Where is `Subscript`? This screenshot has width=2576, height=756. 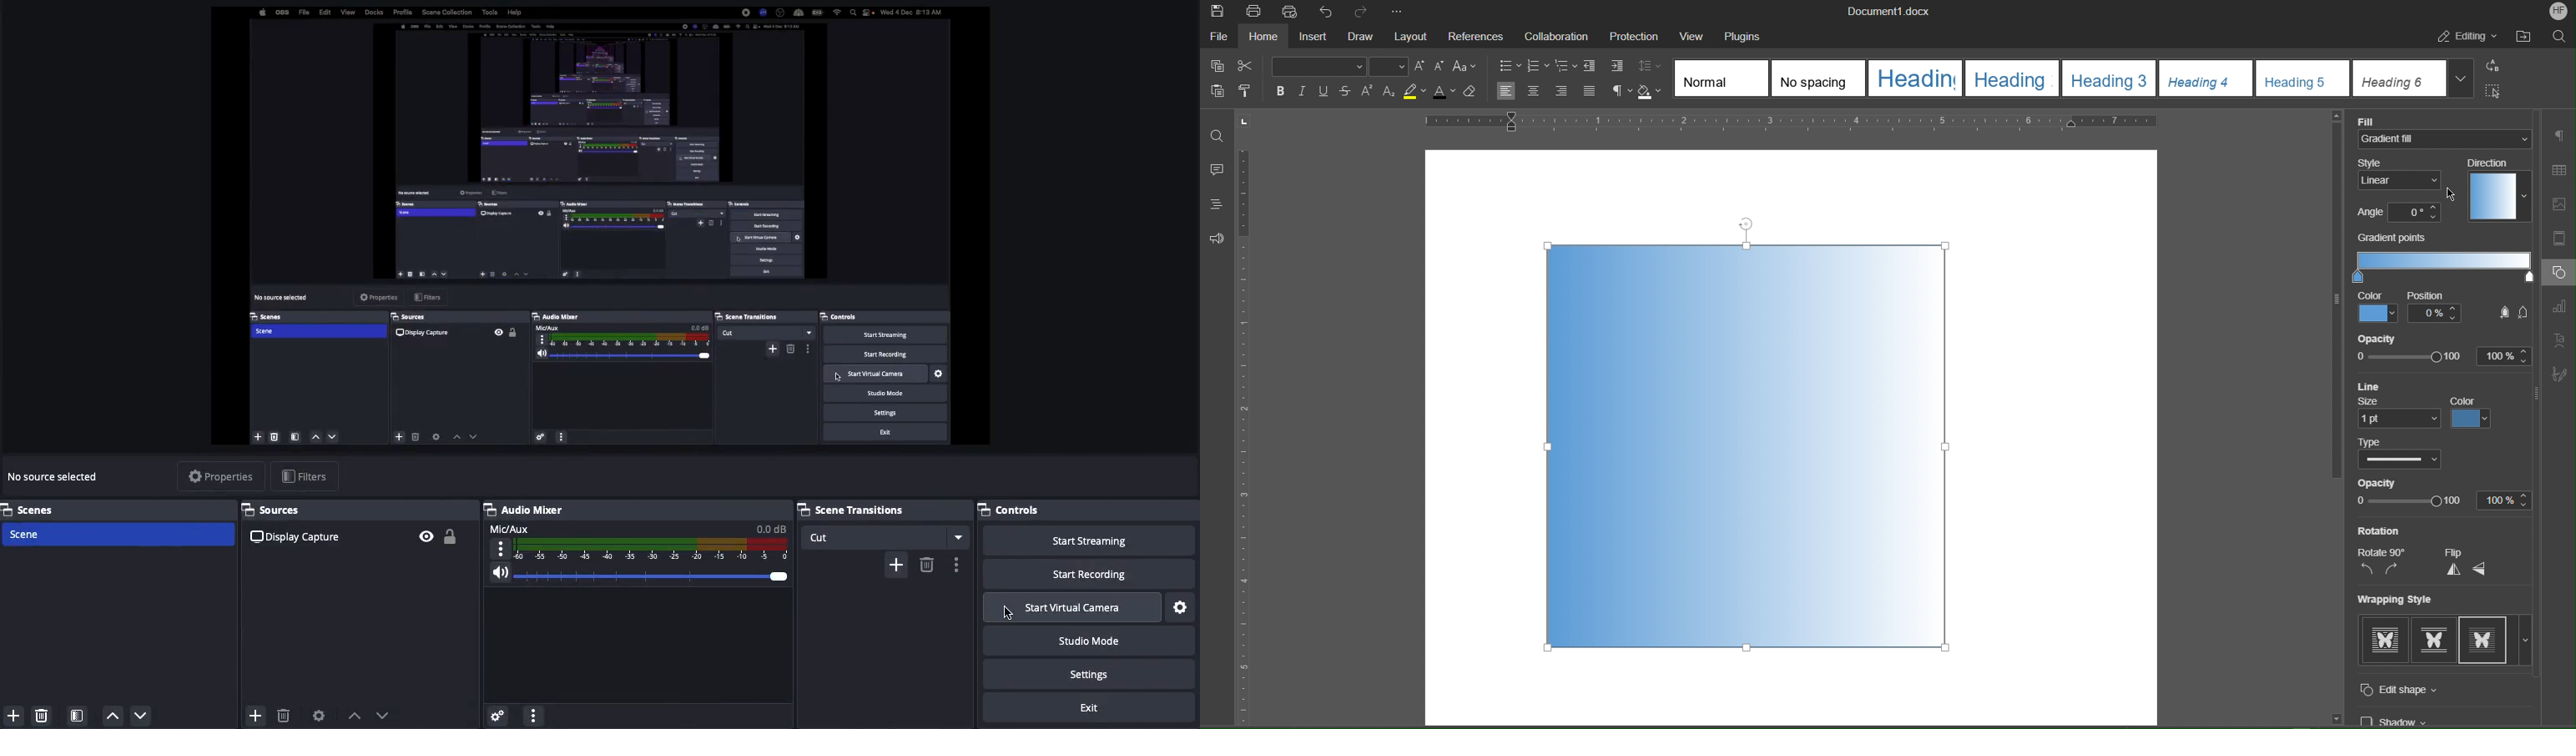 Subscript is located at coordinates (1389, 93).